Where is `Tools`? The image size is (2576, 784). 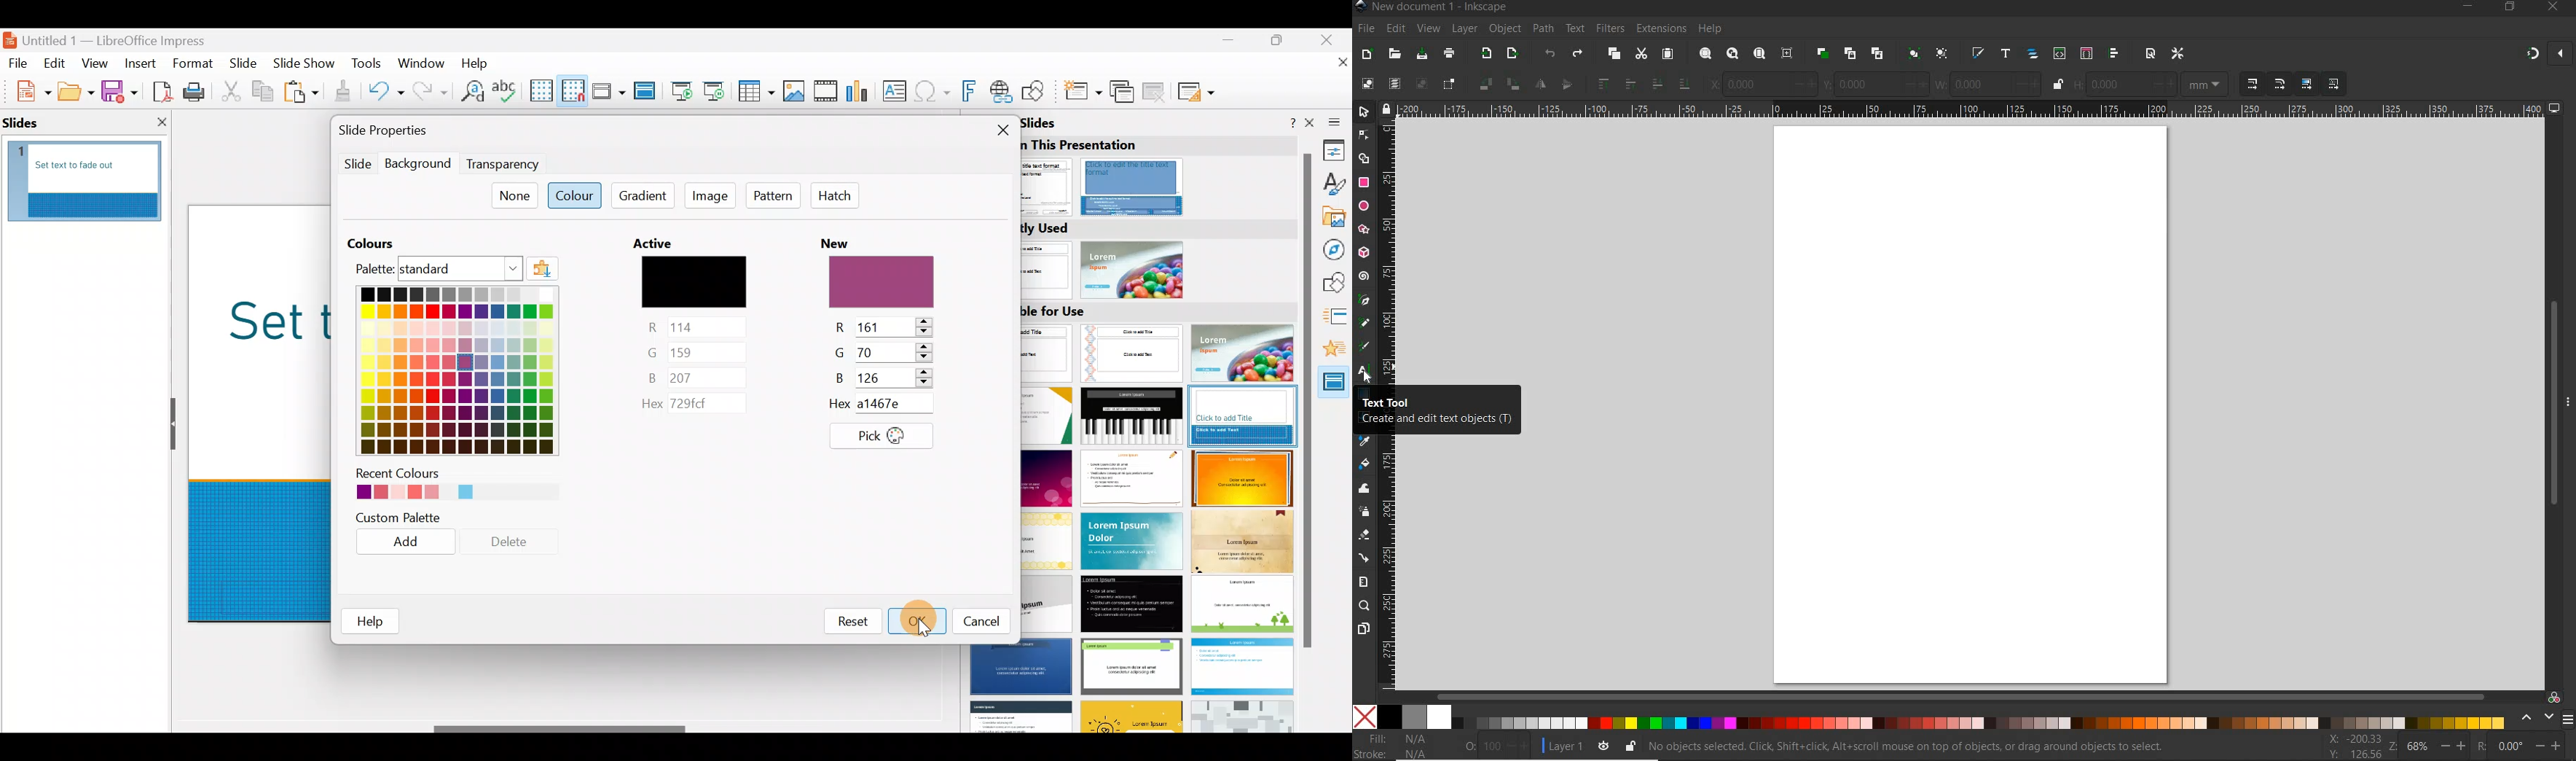
Tools is located at coordinates (368, 66).